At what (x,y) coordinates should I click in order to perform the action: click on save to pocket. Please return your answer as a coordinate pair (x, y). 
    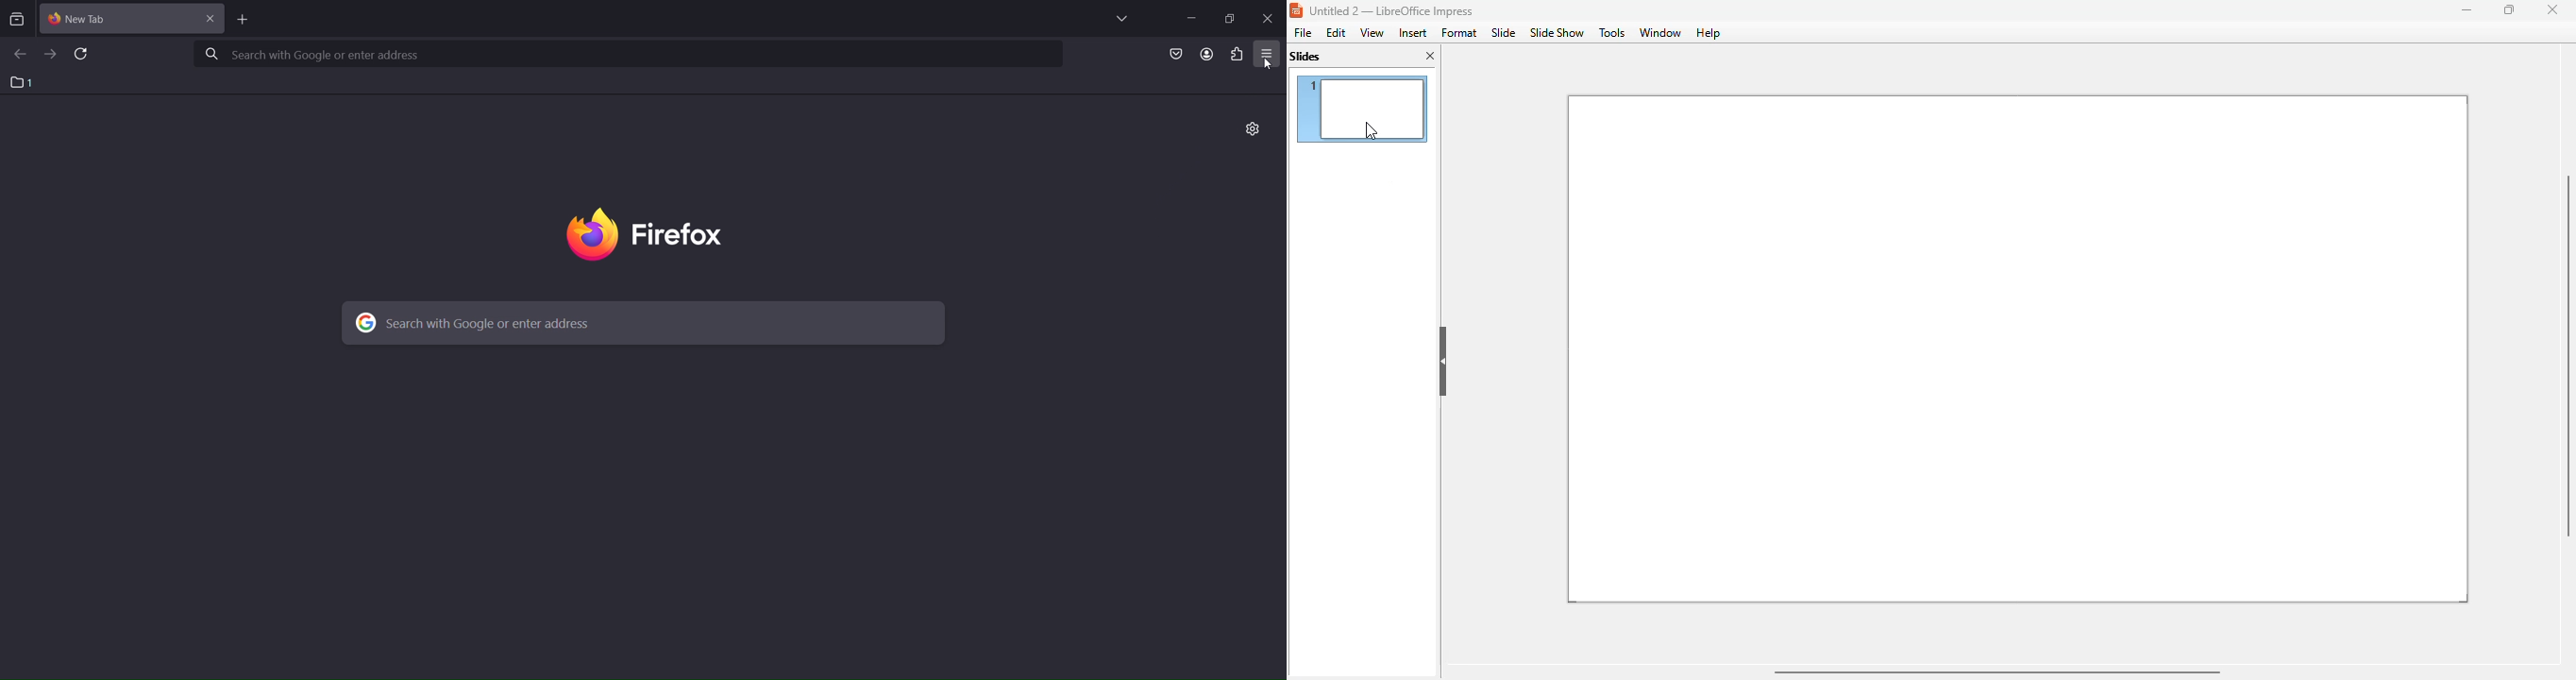
    Looking at the image, I should click on (1173, 54).